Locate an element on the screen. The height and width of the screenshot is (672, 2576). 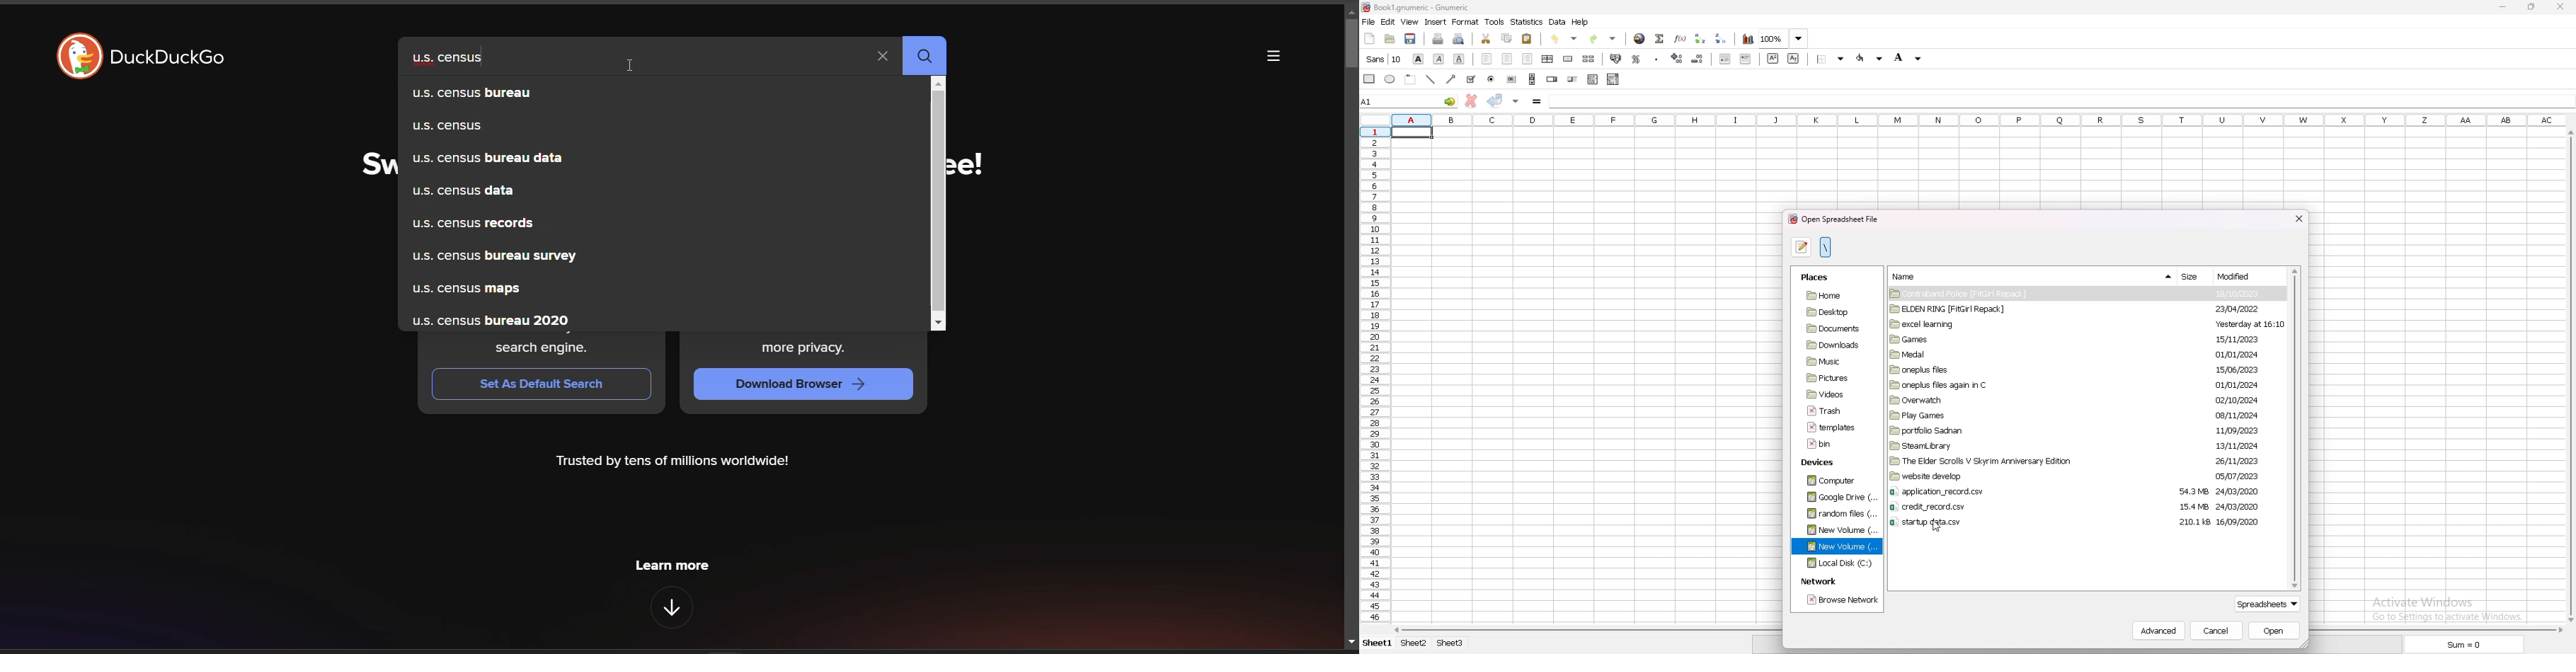
paste is located at coordinates (1527, 39).